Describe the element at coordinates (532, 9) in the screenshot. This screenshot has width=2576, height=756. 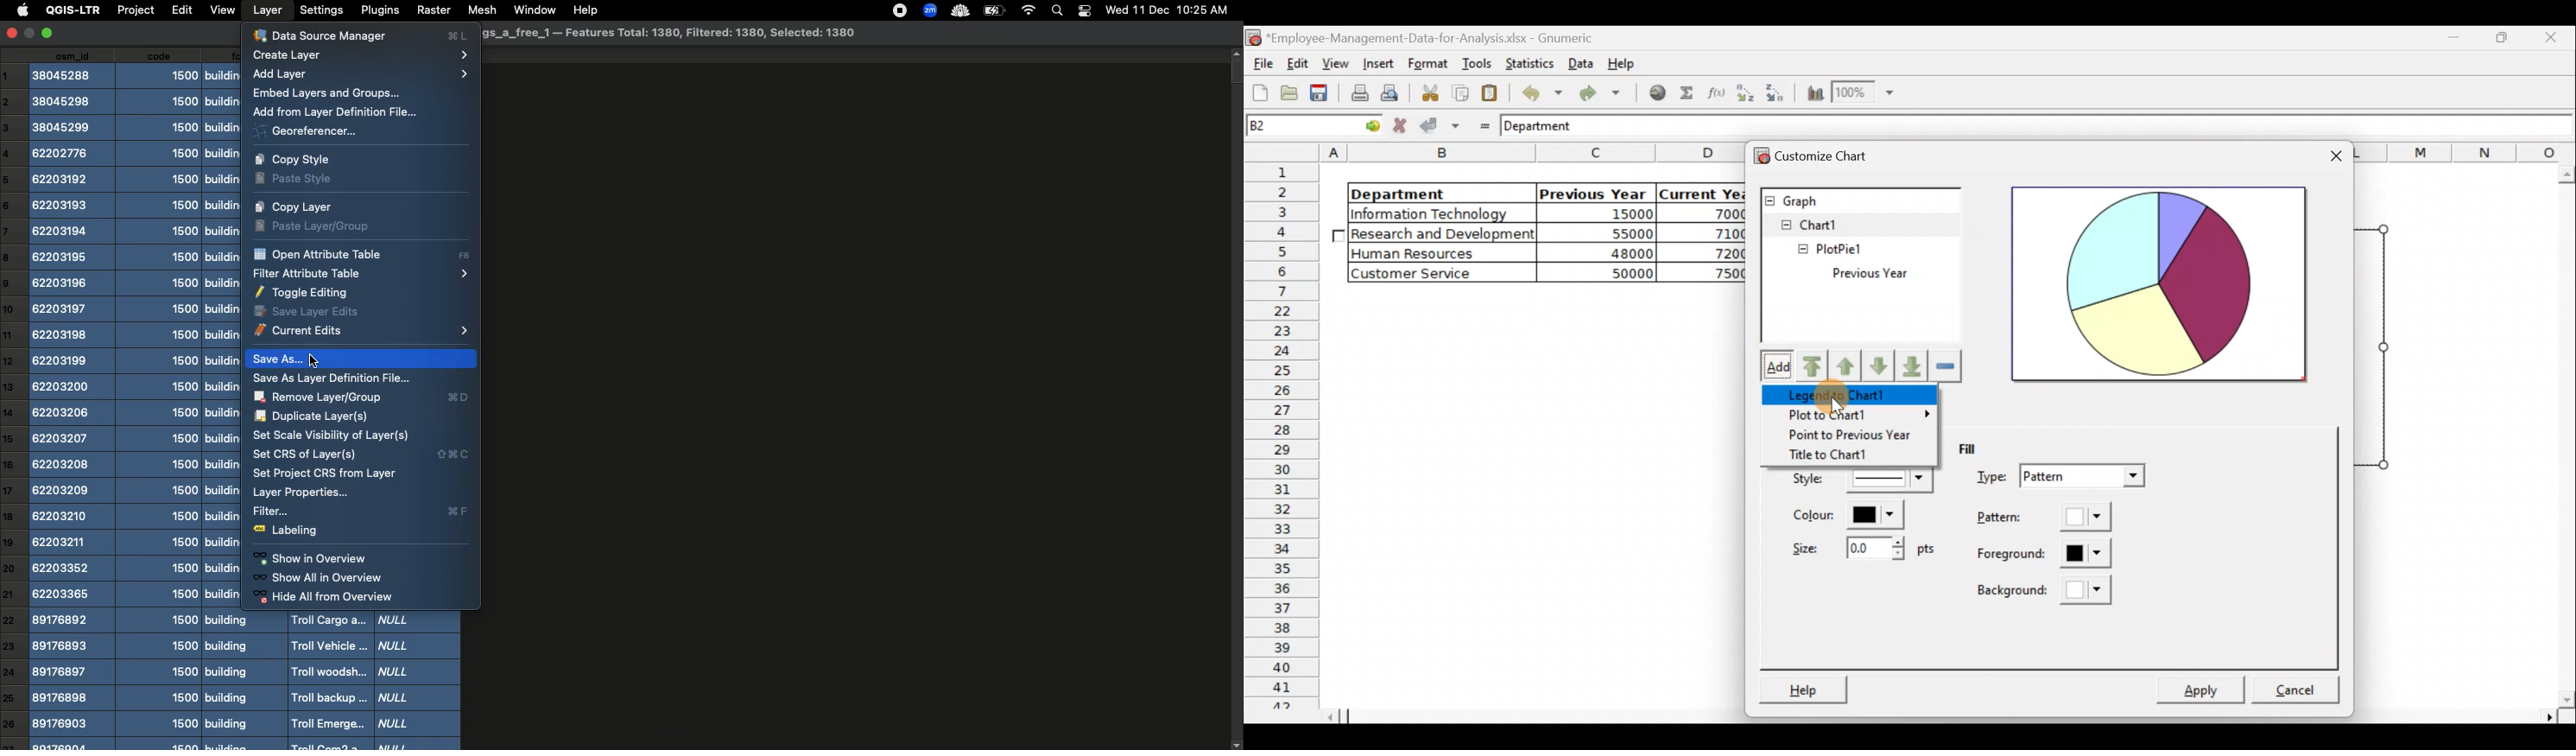
I see `Window` at that location.